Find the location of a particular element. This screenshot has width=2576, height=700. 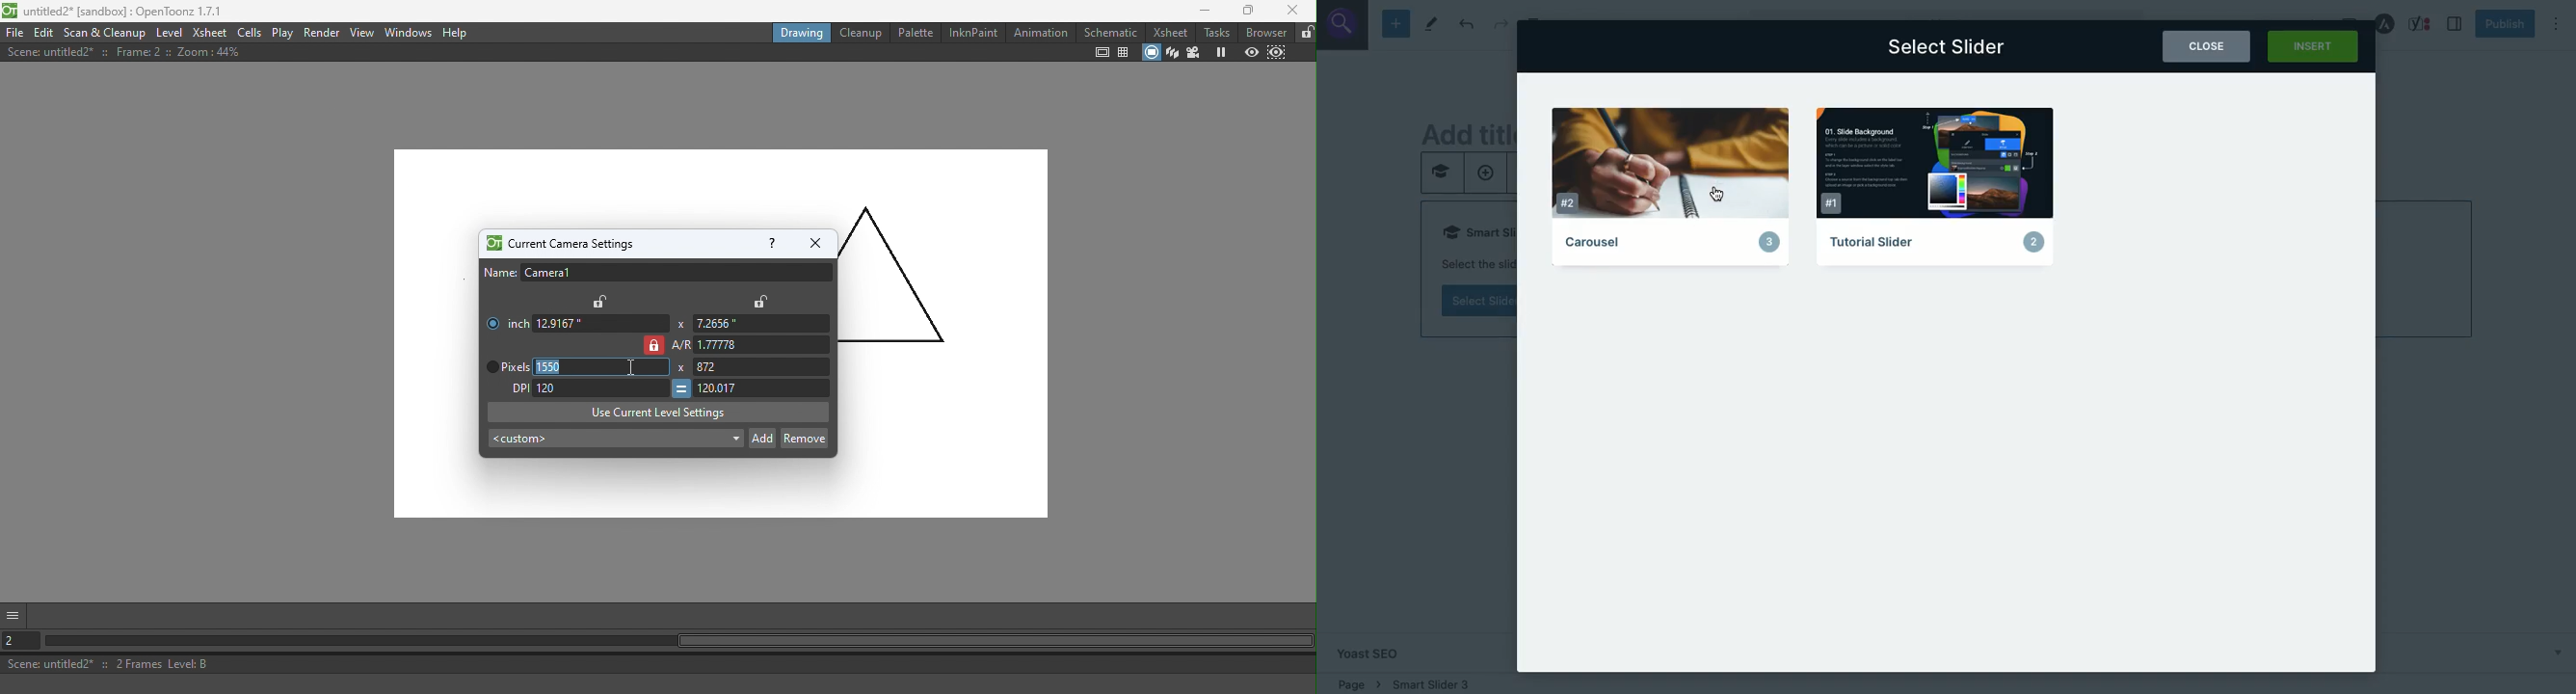

Options is located at coordinates (2556, 24).